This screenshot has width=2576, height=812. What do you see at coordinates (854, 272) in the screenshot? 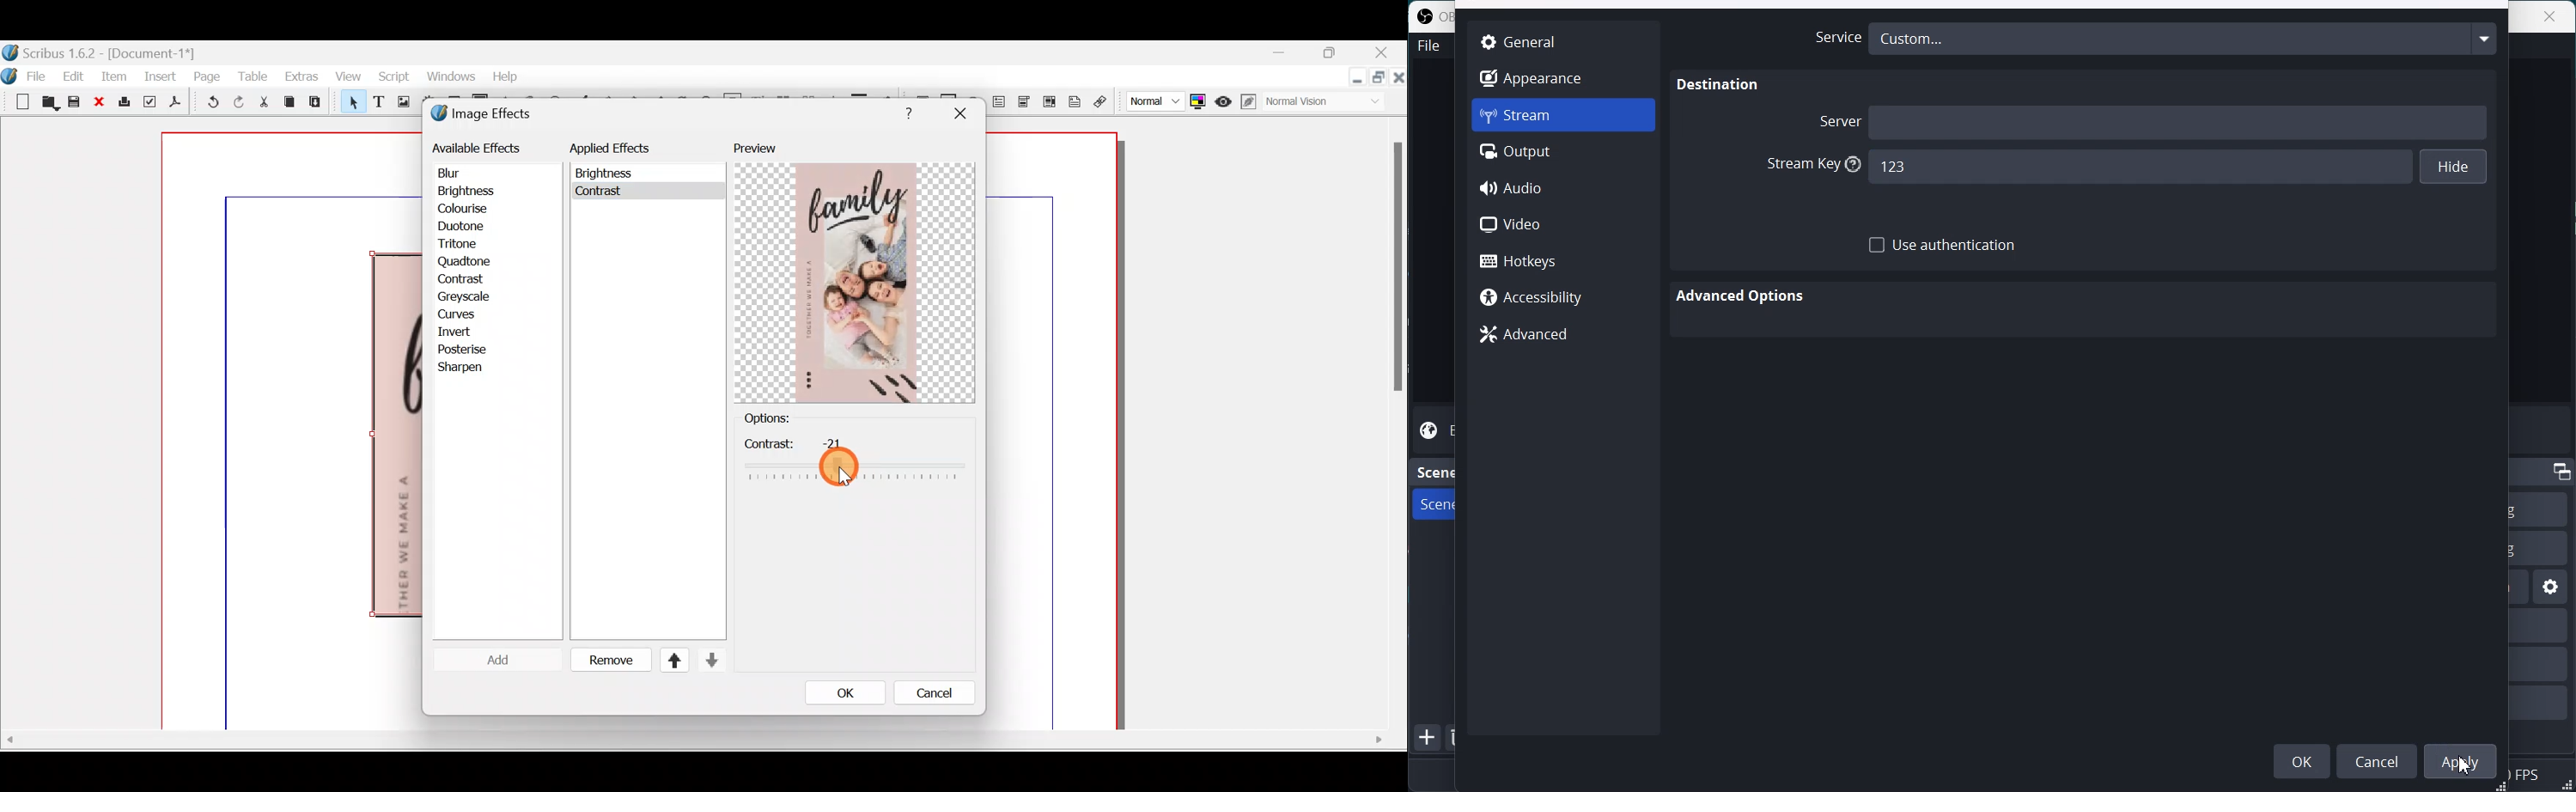
I see `Preview` at bounding box center [854, 272].